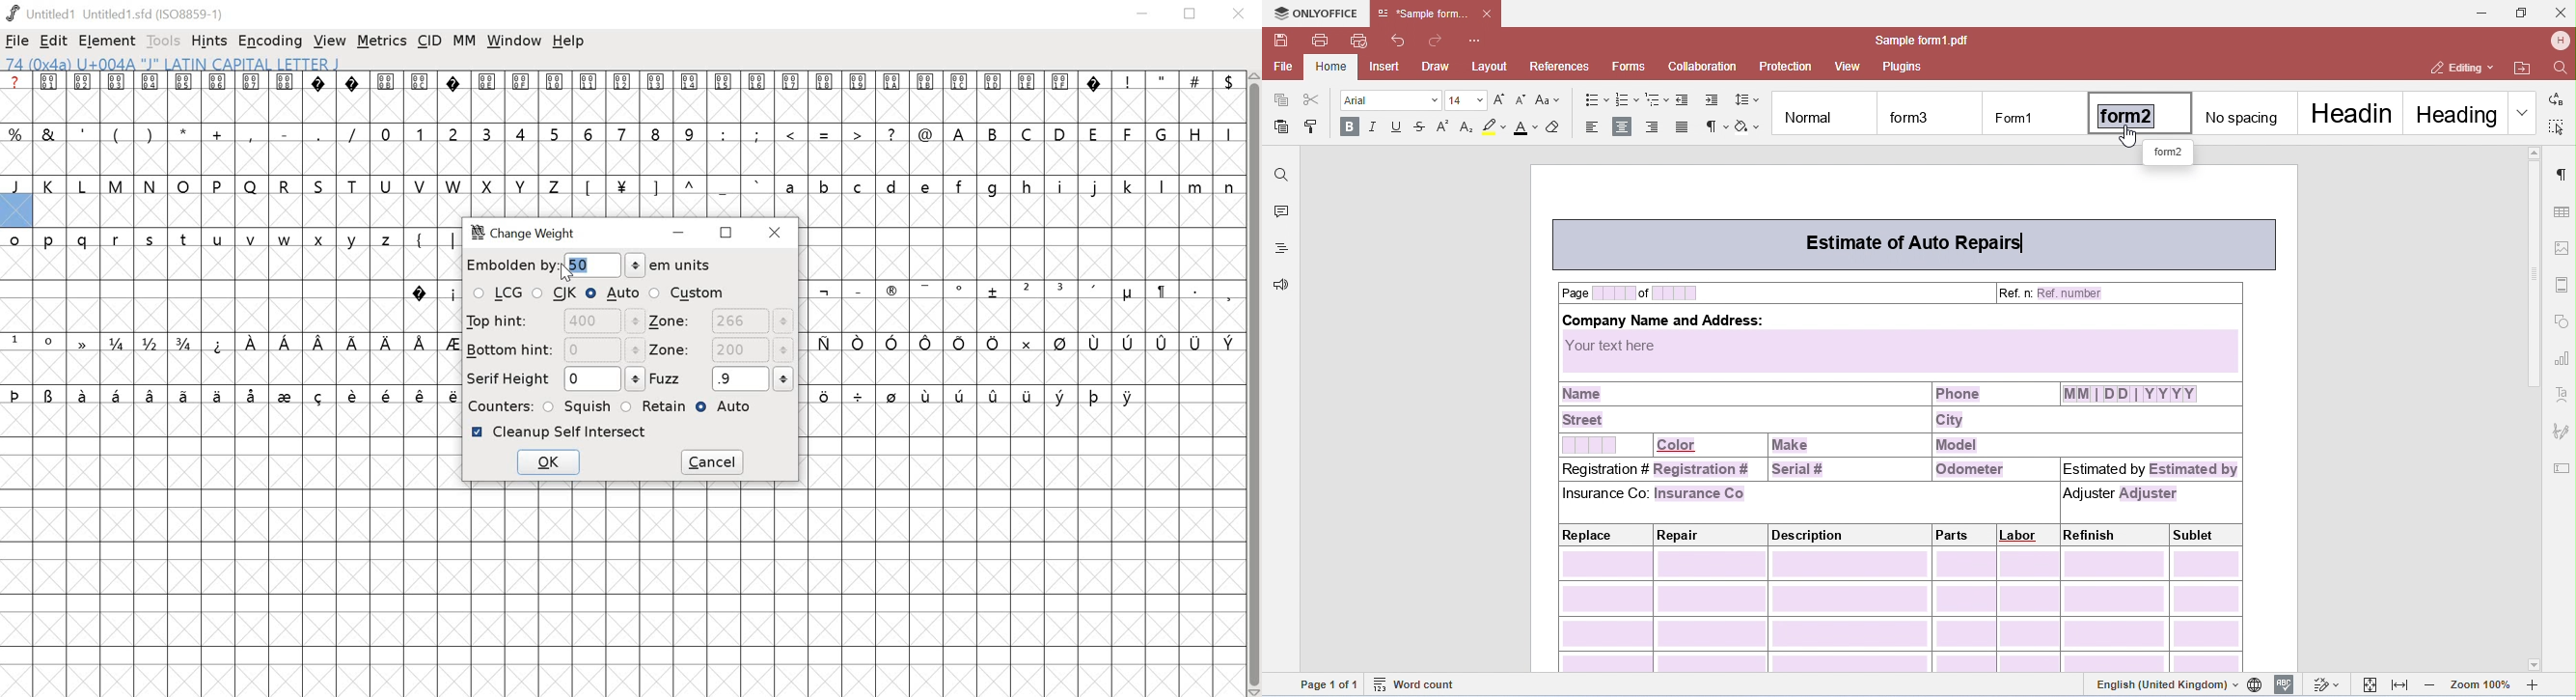 Image resolution: width=2576 pixels, height=700 pixels. What do you see at coordinates (511, 265) in the screenshot?
I see `embolden by` at bounding box center [511, 265].